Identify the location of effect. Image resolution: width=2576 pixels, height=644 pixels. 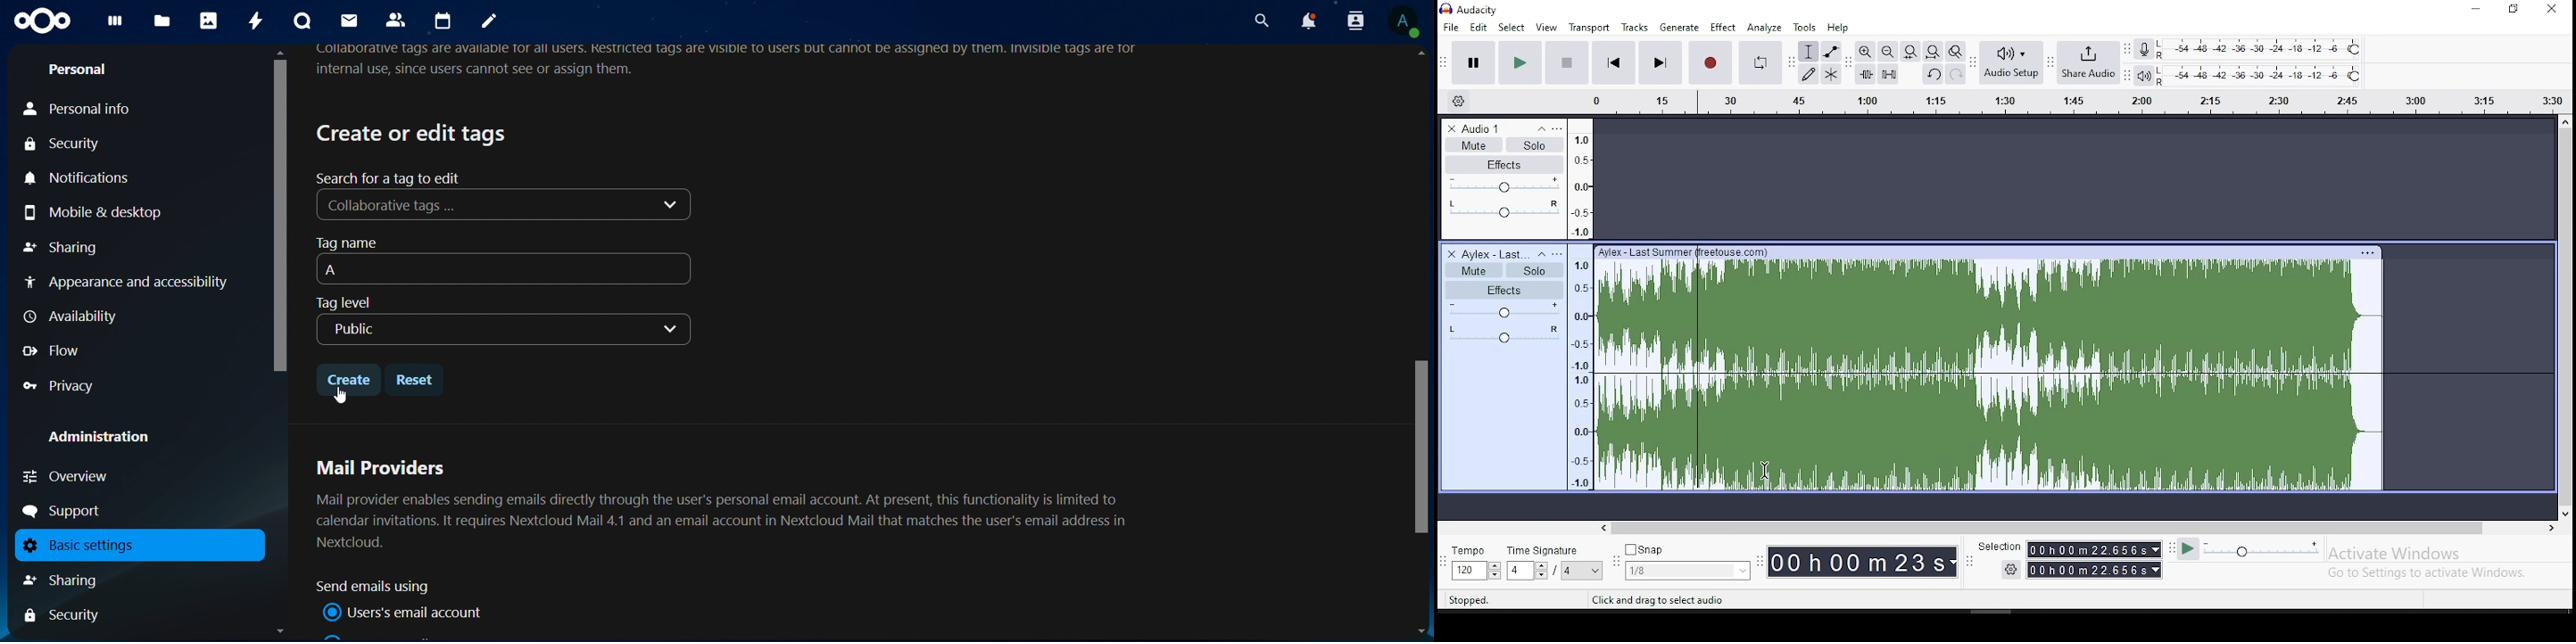
(1725, 27).